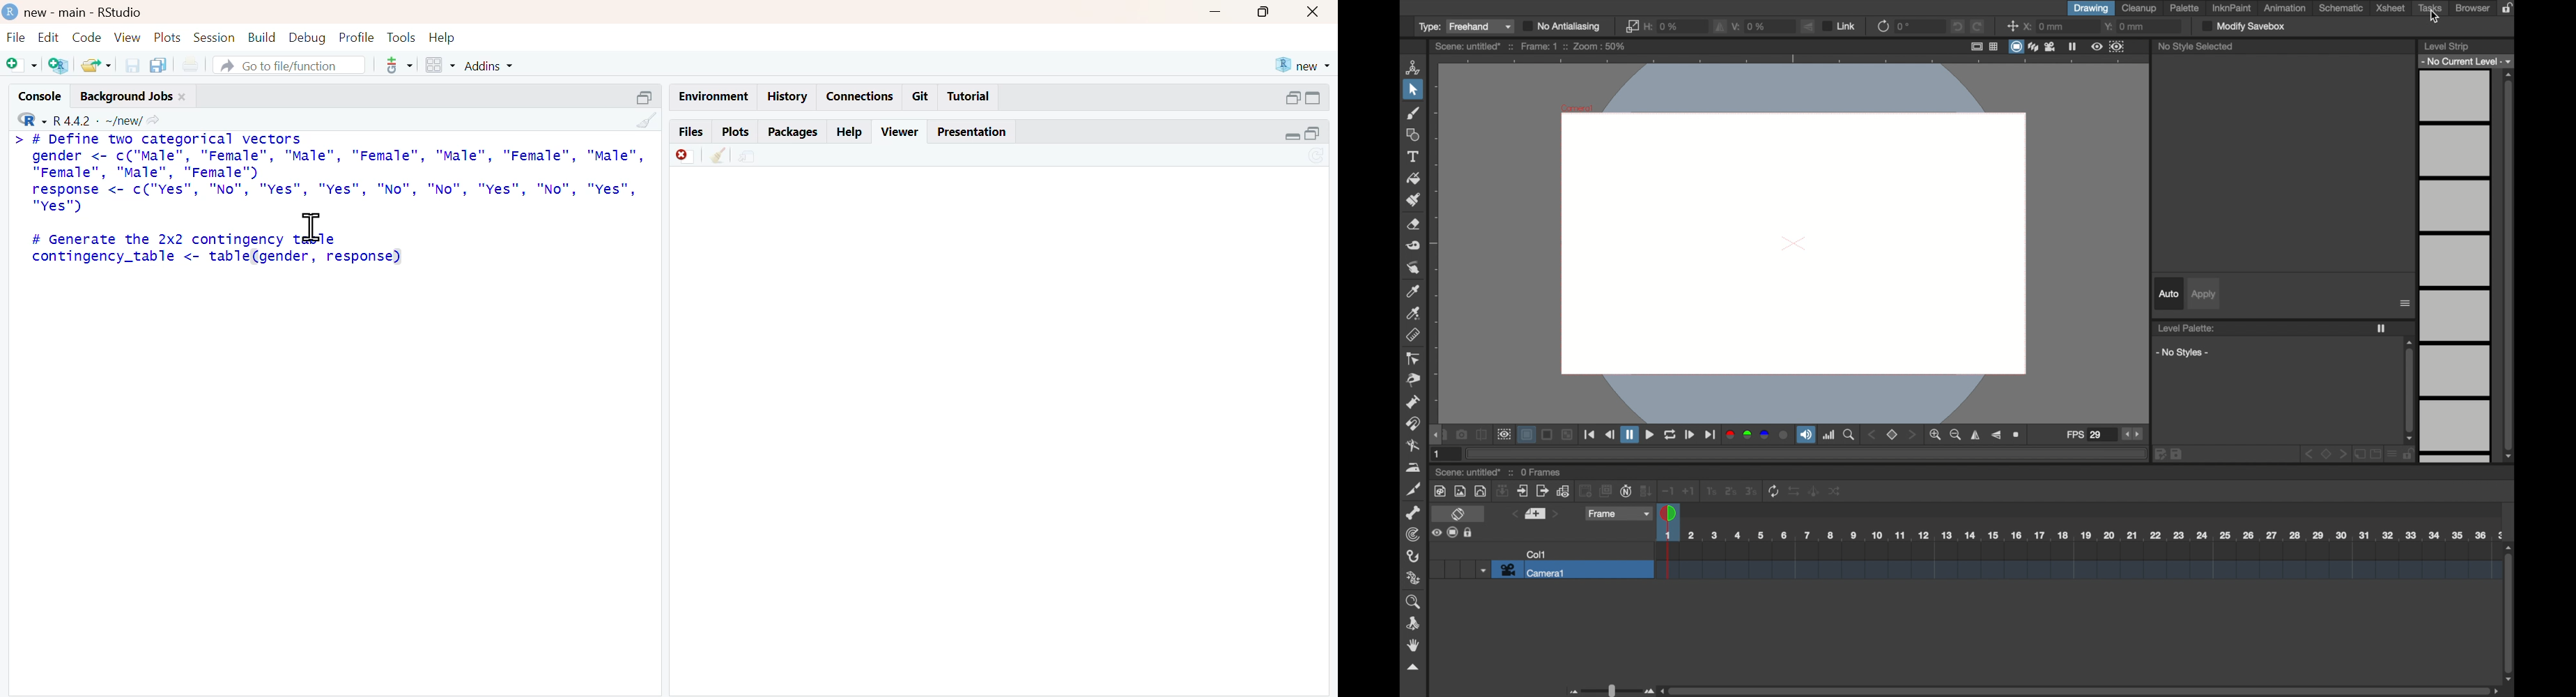 The width and height of the screenshot is (2576, 700). What do you see at coordinates (127, 96) in the screenshot?
I see `background jobs` at bounding box center [127, 96].